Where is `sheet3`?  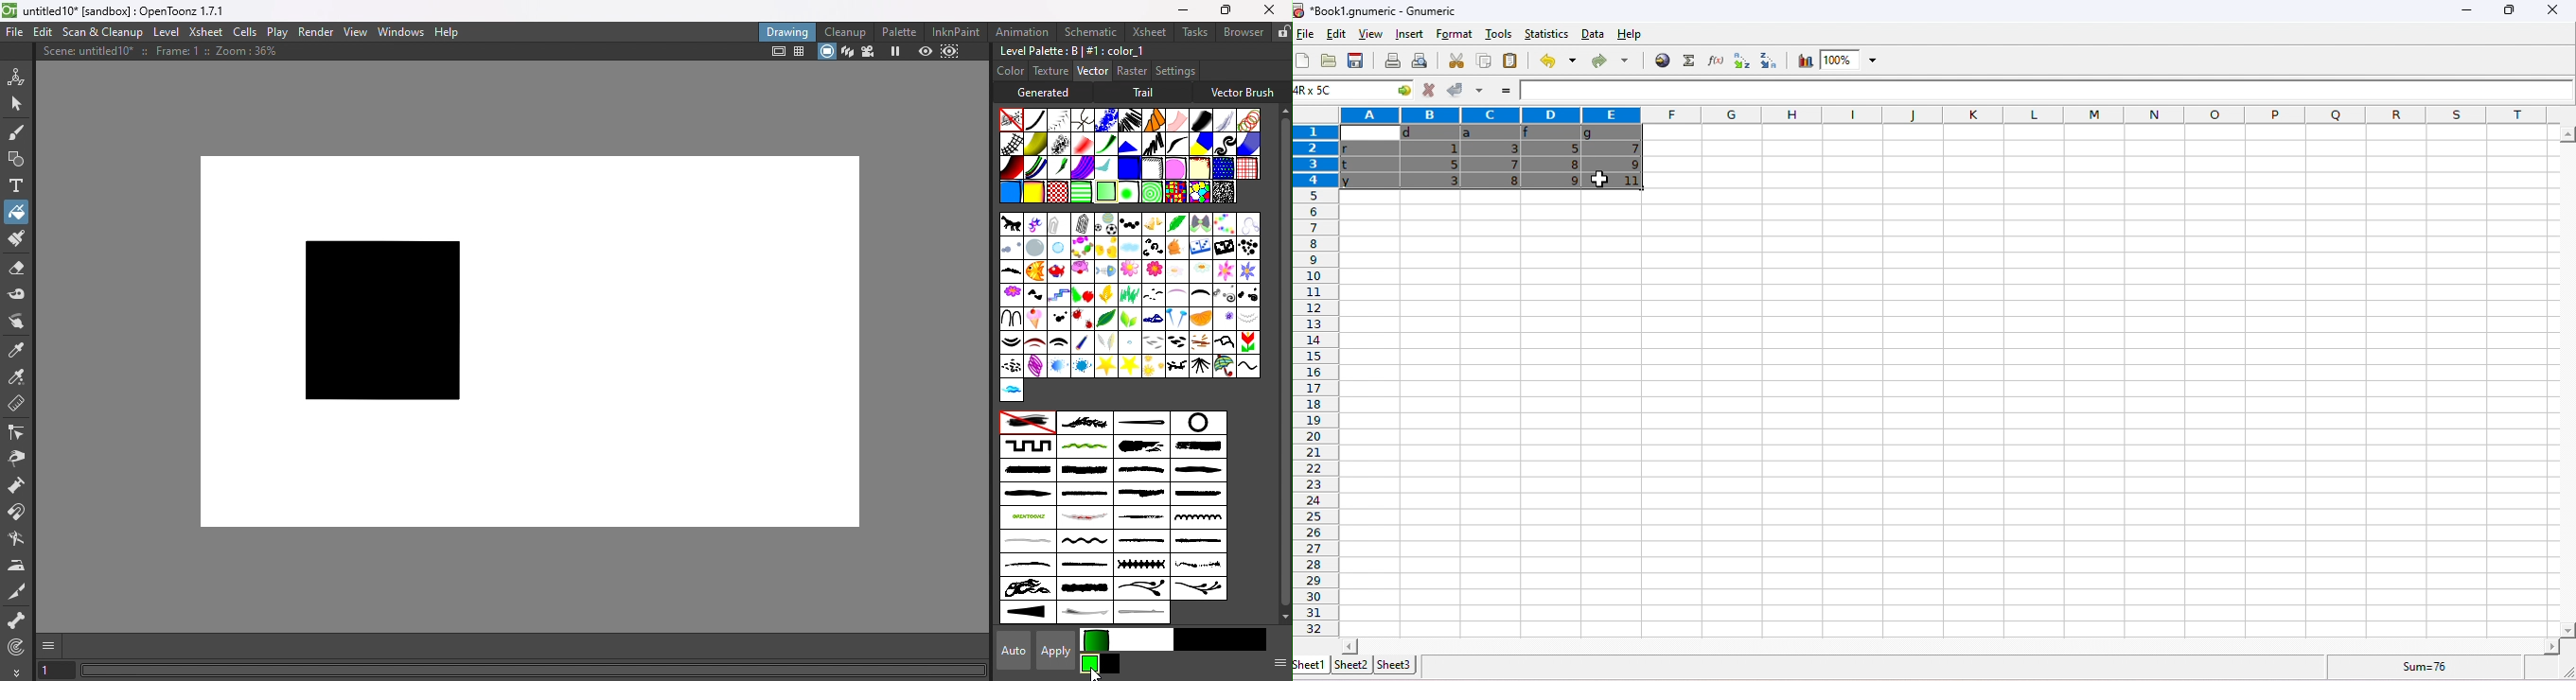
sheet3 is located at coordinates (1394, 664).